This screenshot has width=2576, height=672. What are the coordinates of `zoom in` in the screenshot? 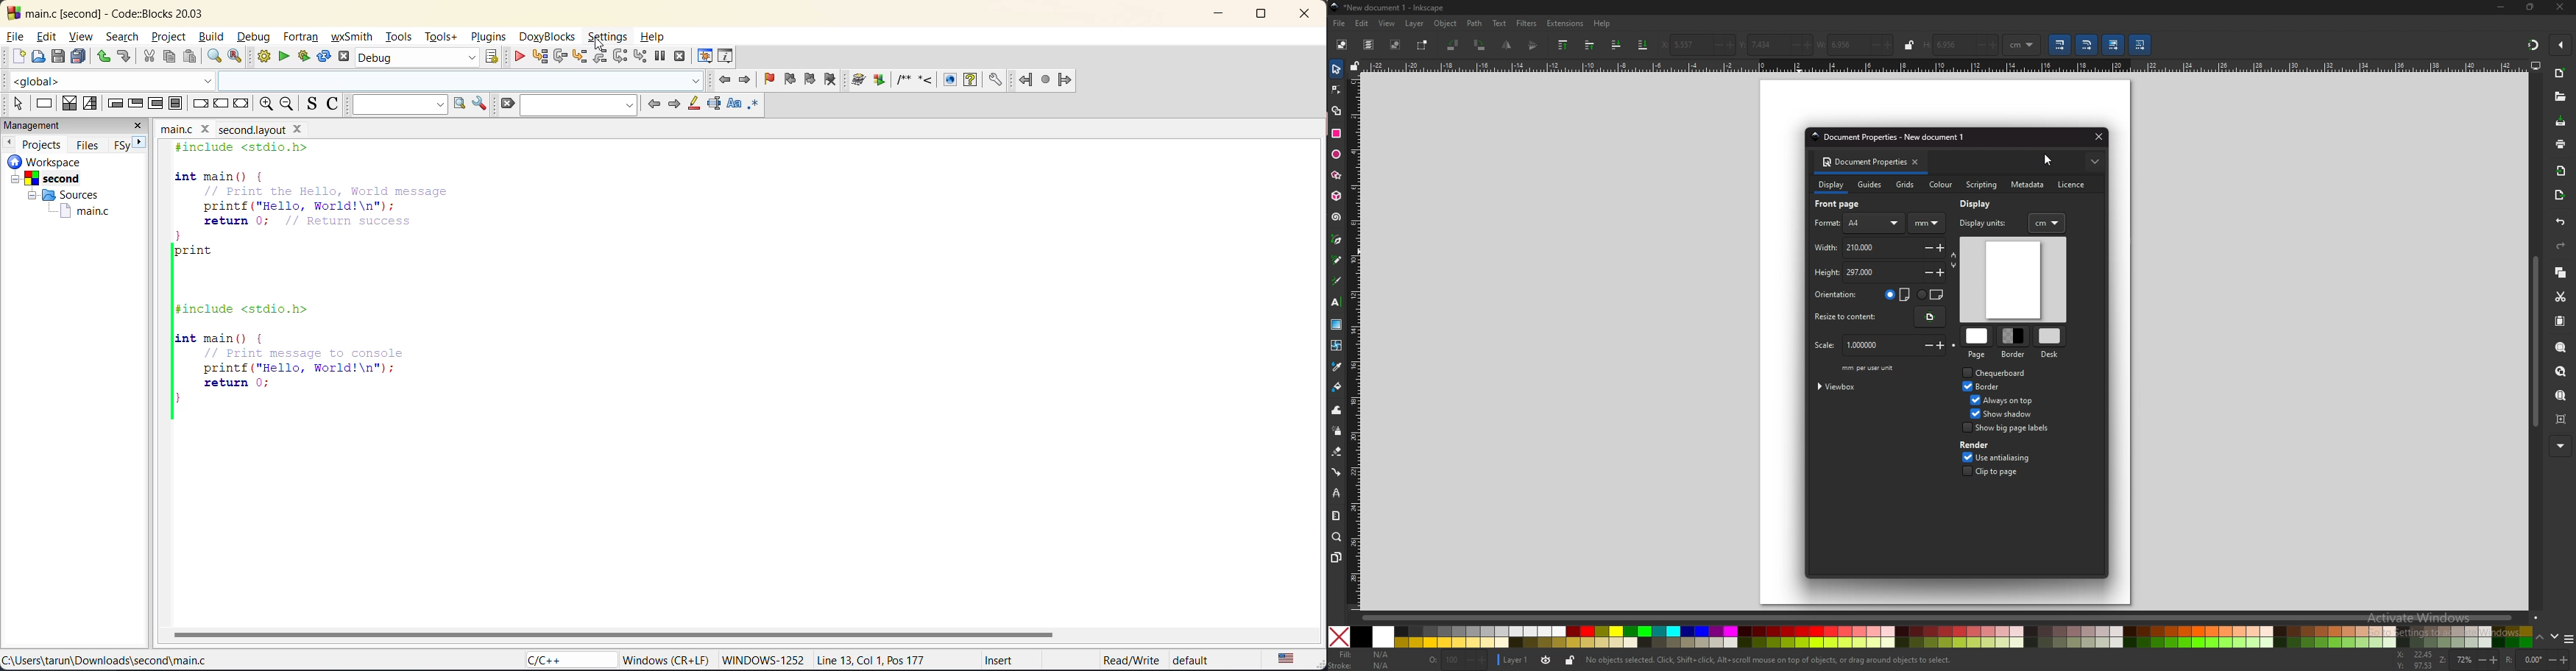 It's located at (264, 104).